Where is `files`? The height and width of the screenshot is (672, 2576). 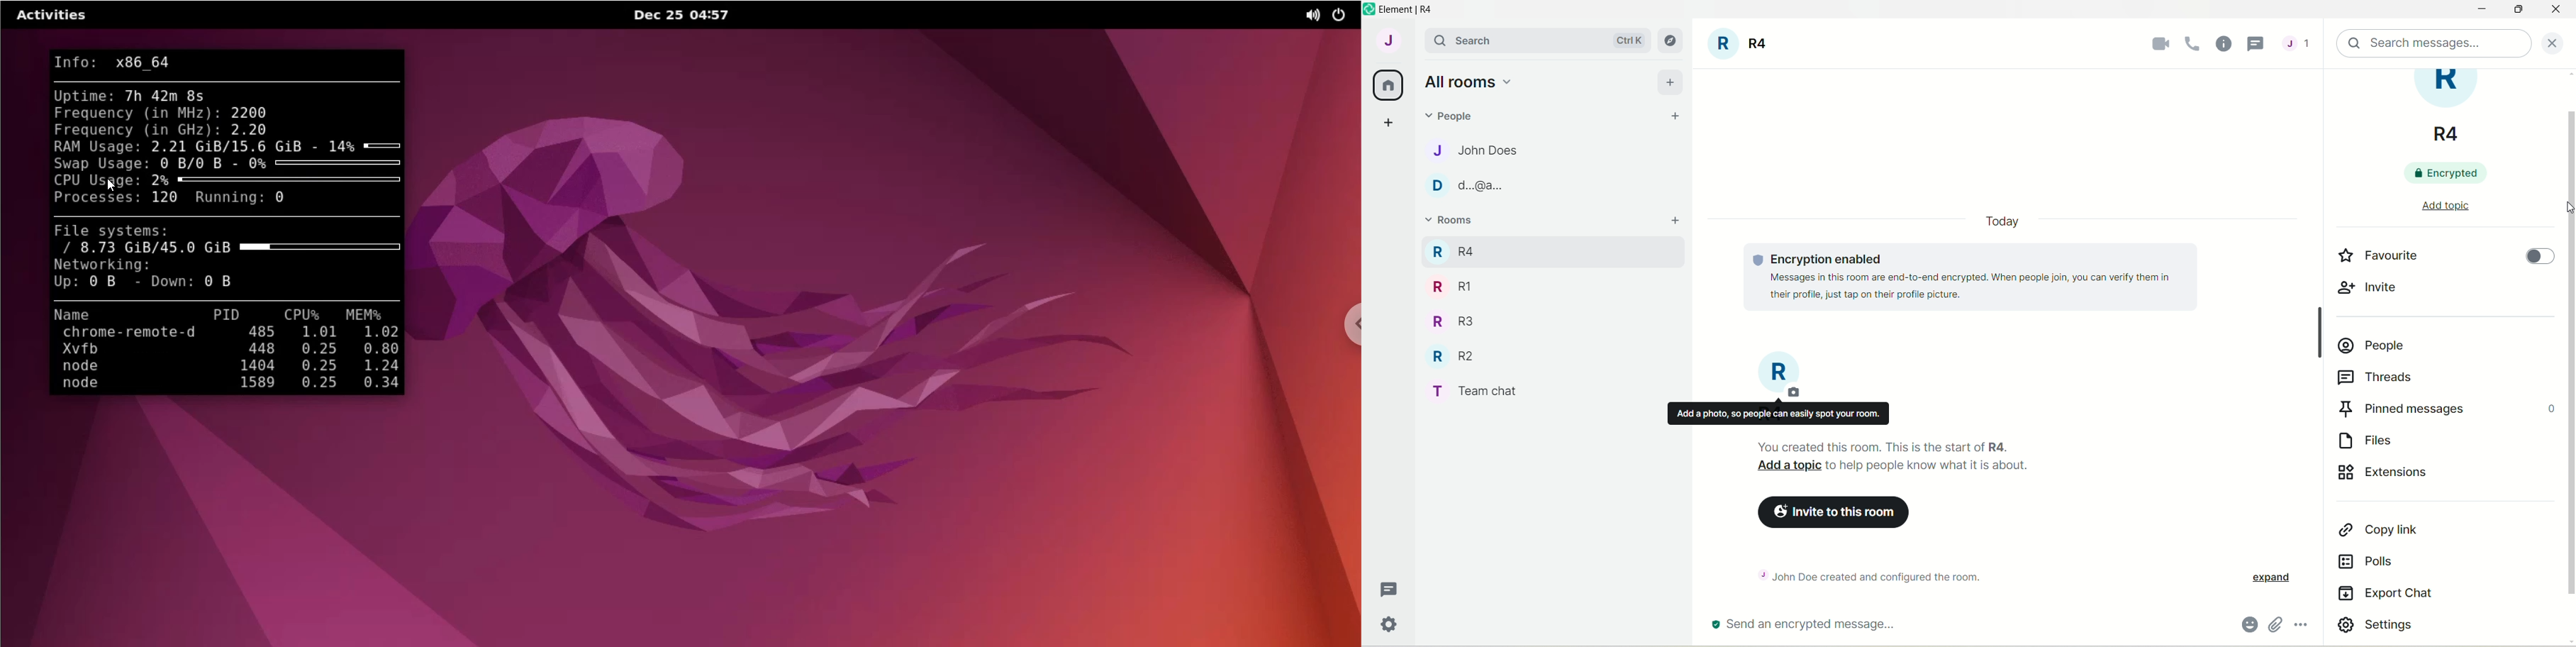 files is located at coordinates (2376, 438).